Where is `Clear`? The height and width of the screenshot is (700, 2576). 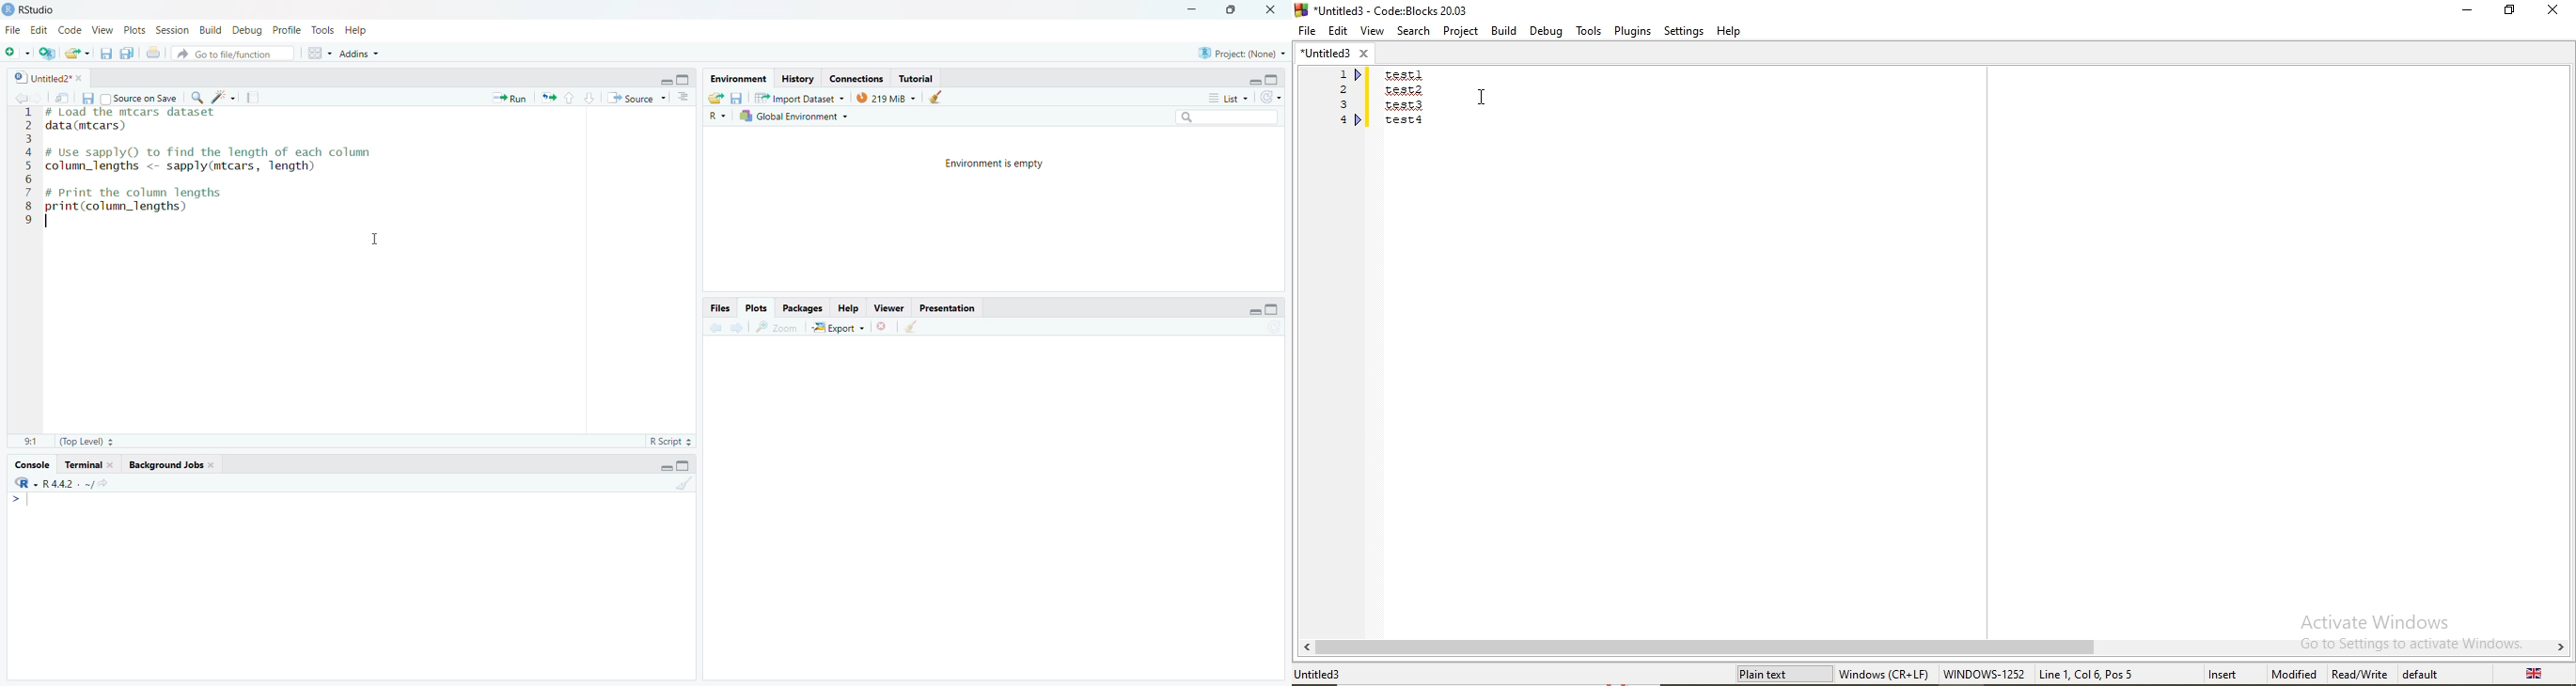
Clear is located at coordinates (683, 482).